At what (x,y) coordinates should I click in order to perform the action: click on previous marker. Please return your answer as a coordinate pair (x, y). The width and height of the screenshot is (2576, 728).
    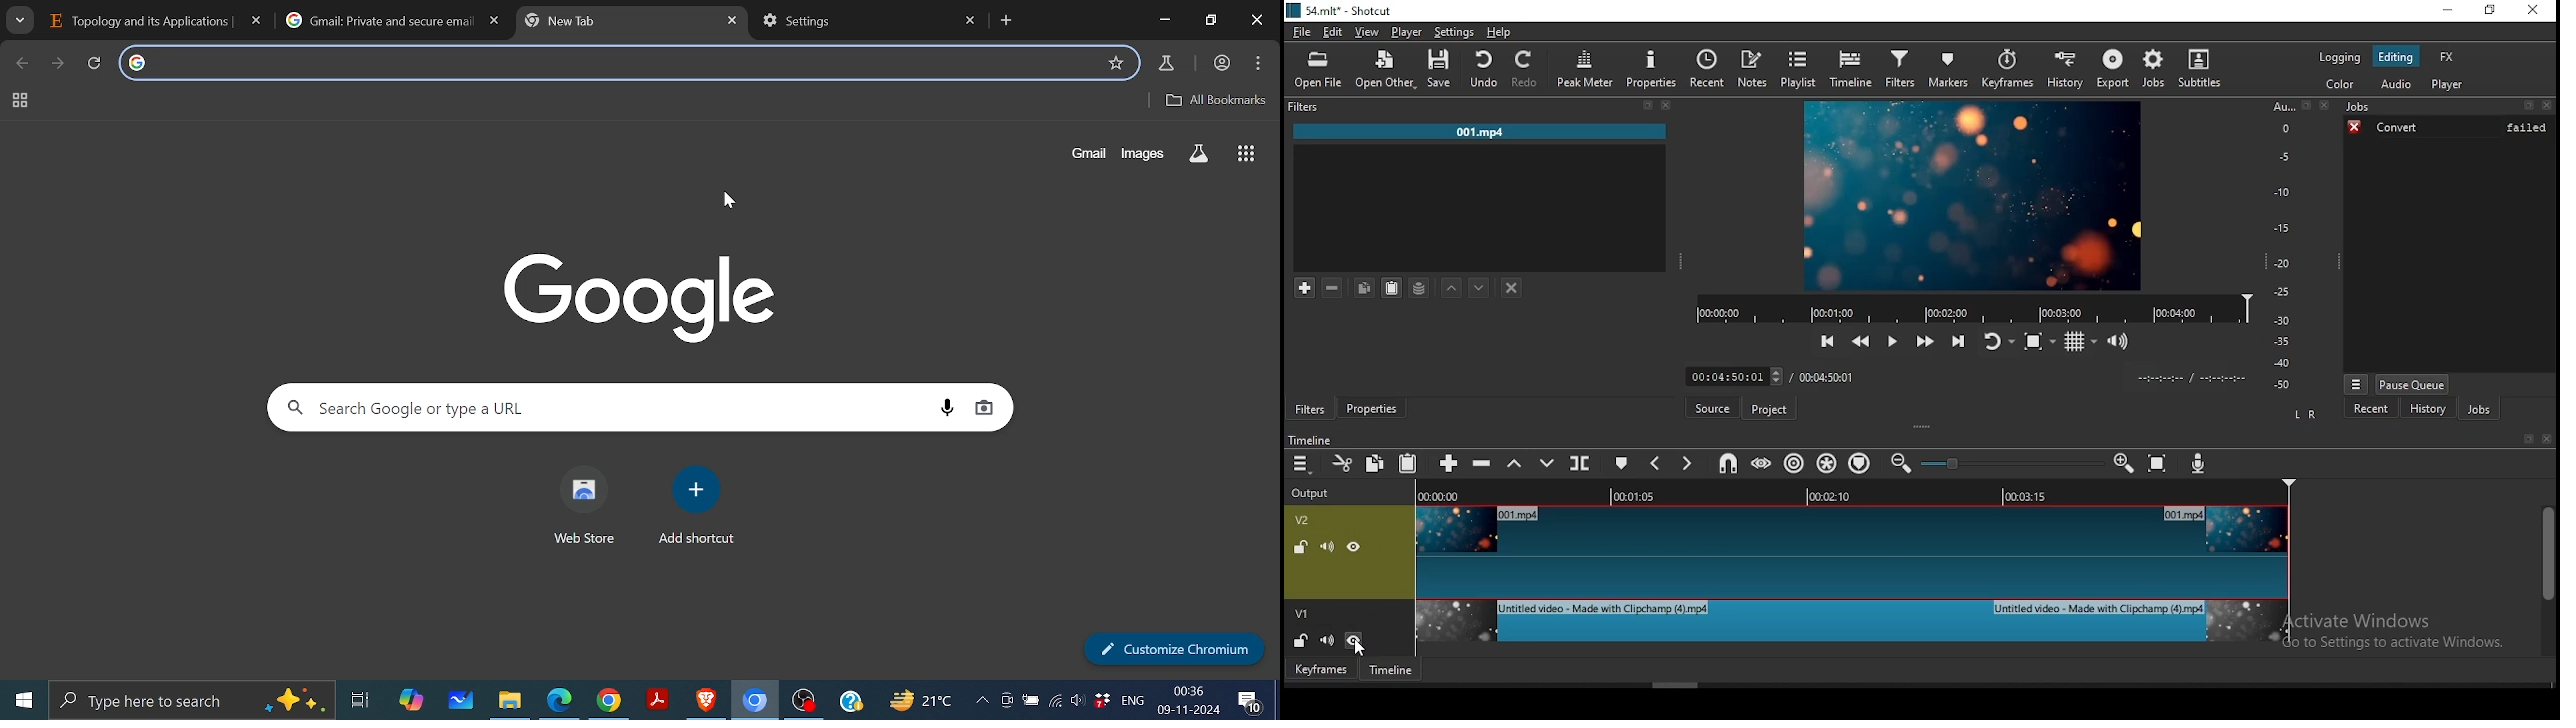
    Looking at the image, I should click on (1654, 464).